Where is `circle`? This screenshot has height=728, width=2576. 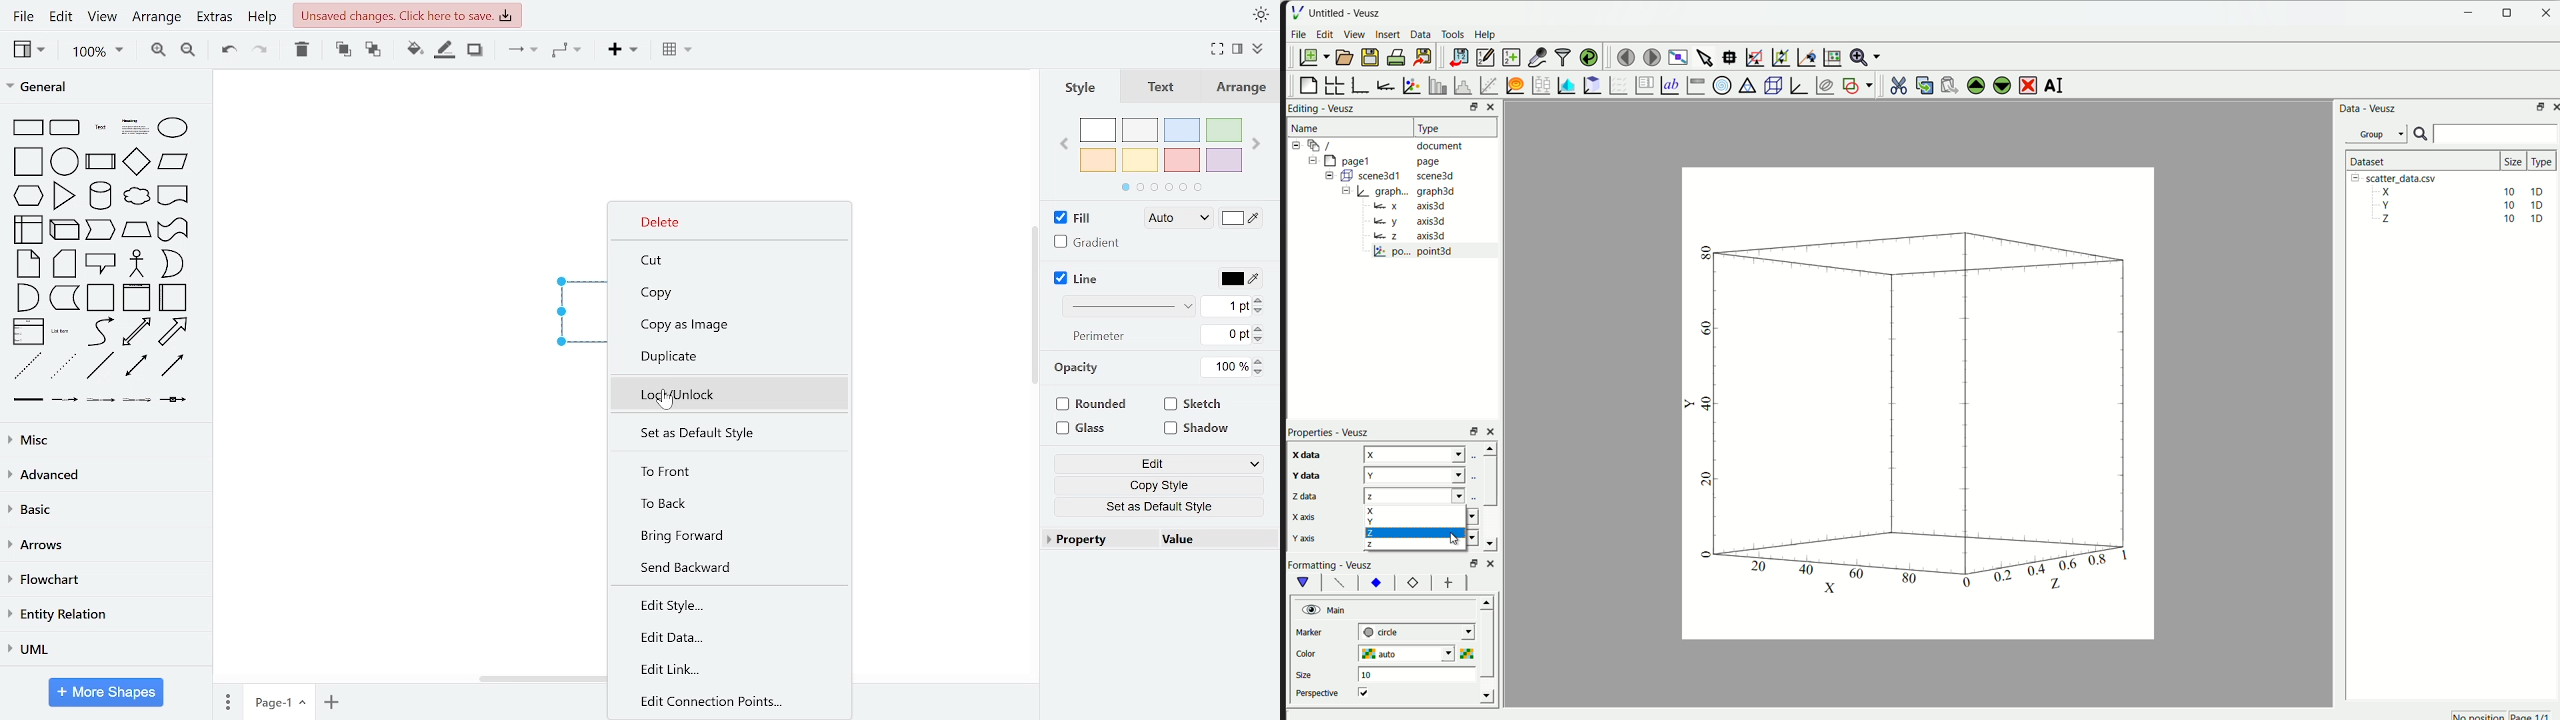 circle is located at coordinates (65, 160).